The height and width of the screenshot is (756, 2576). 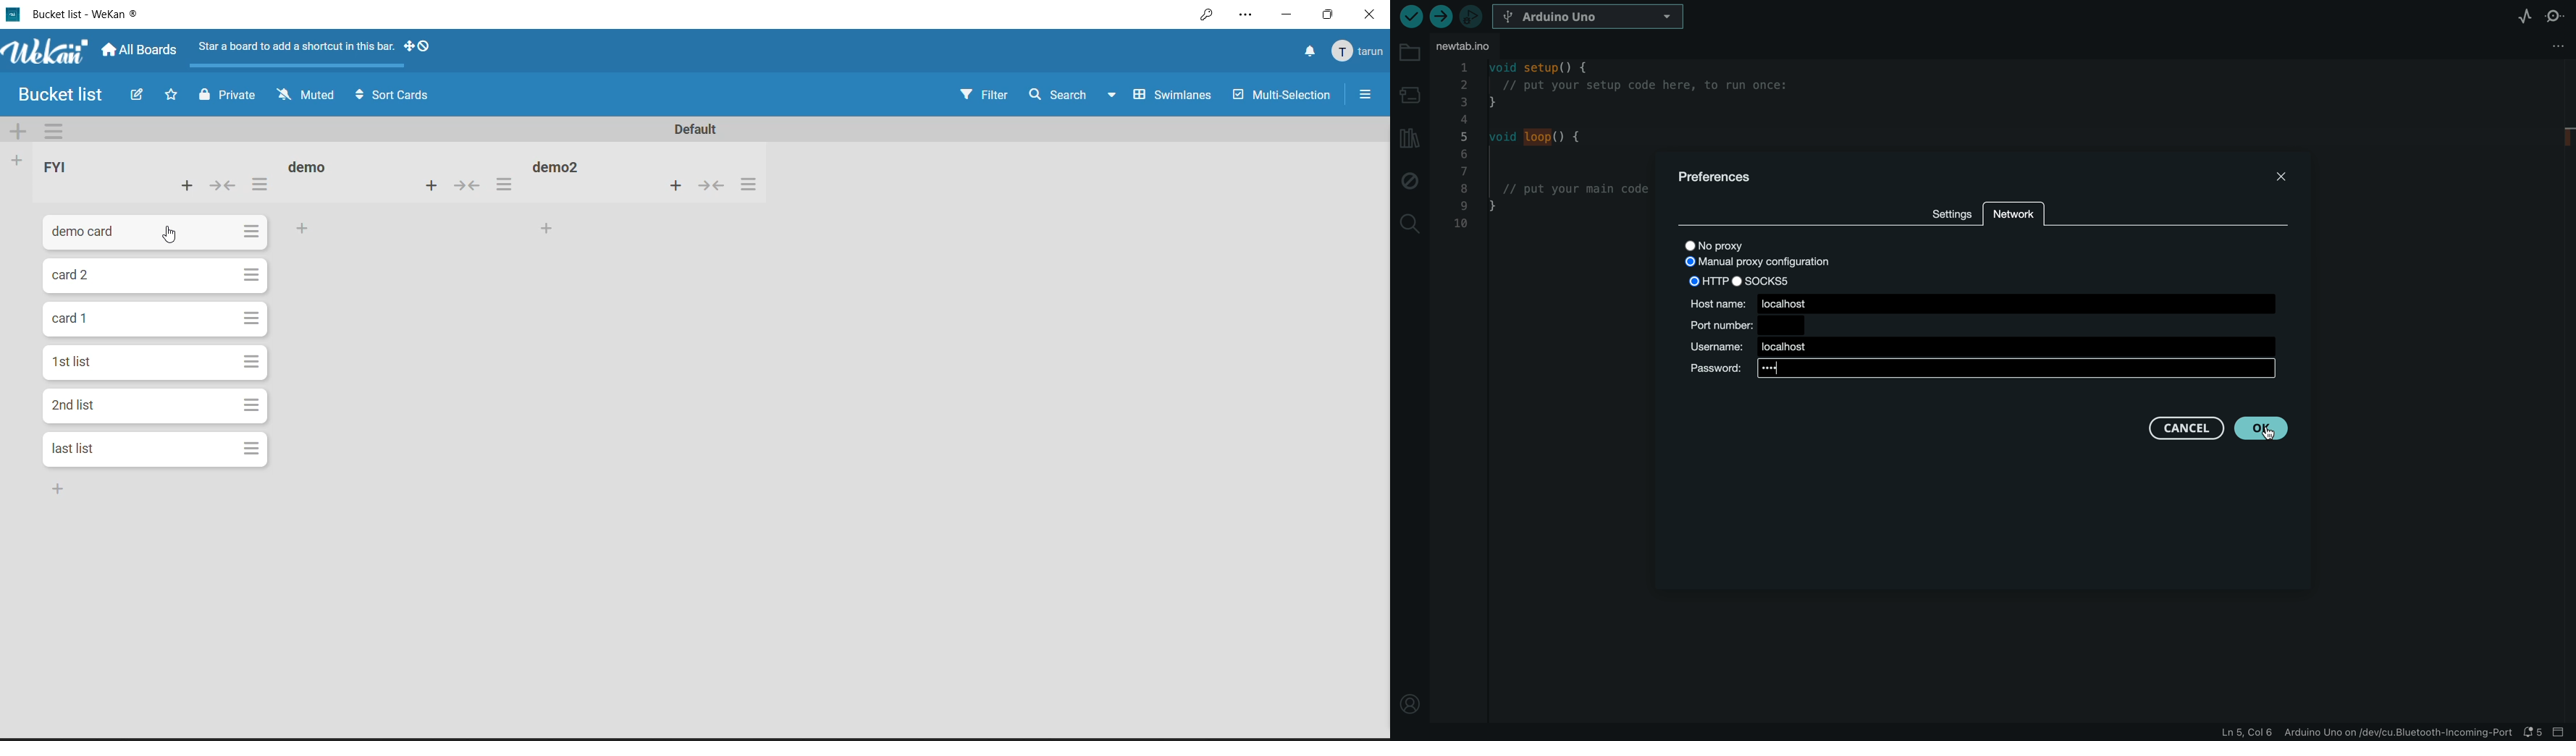 I want to click on show desktop drag handles, so click(x=417, y=47).